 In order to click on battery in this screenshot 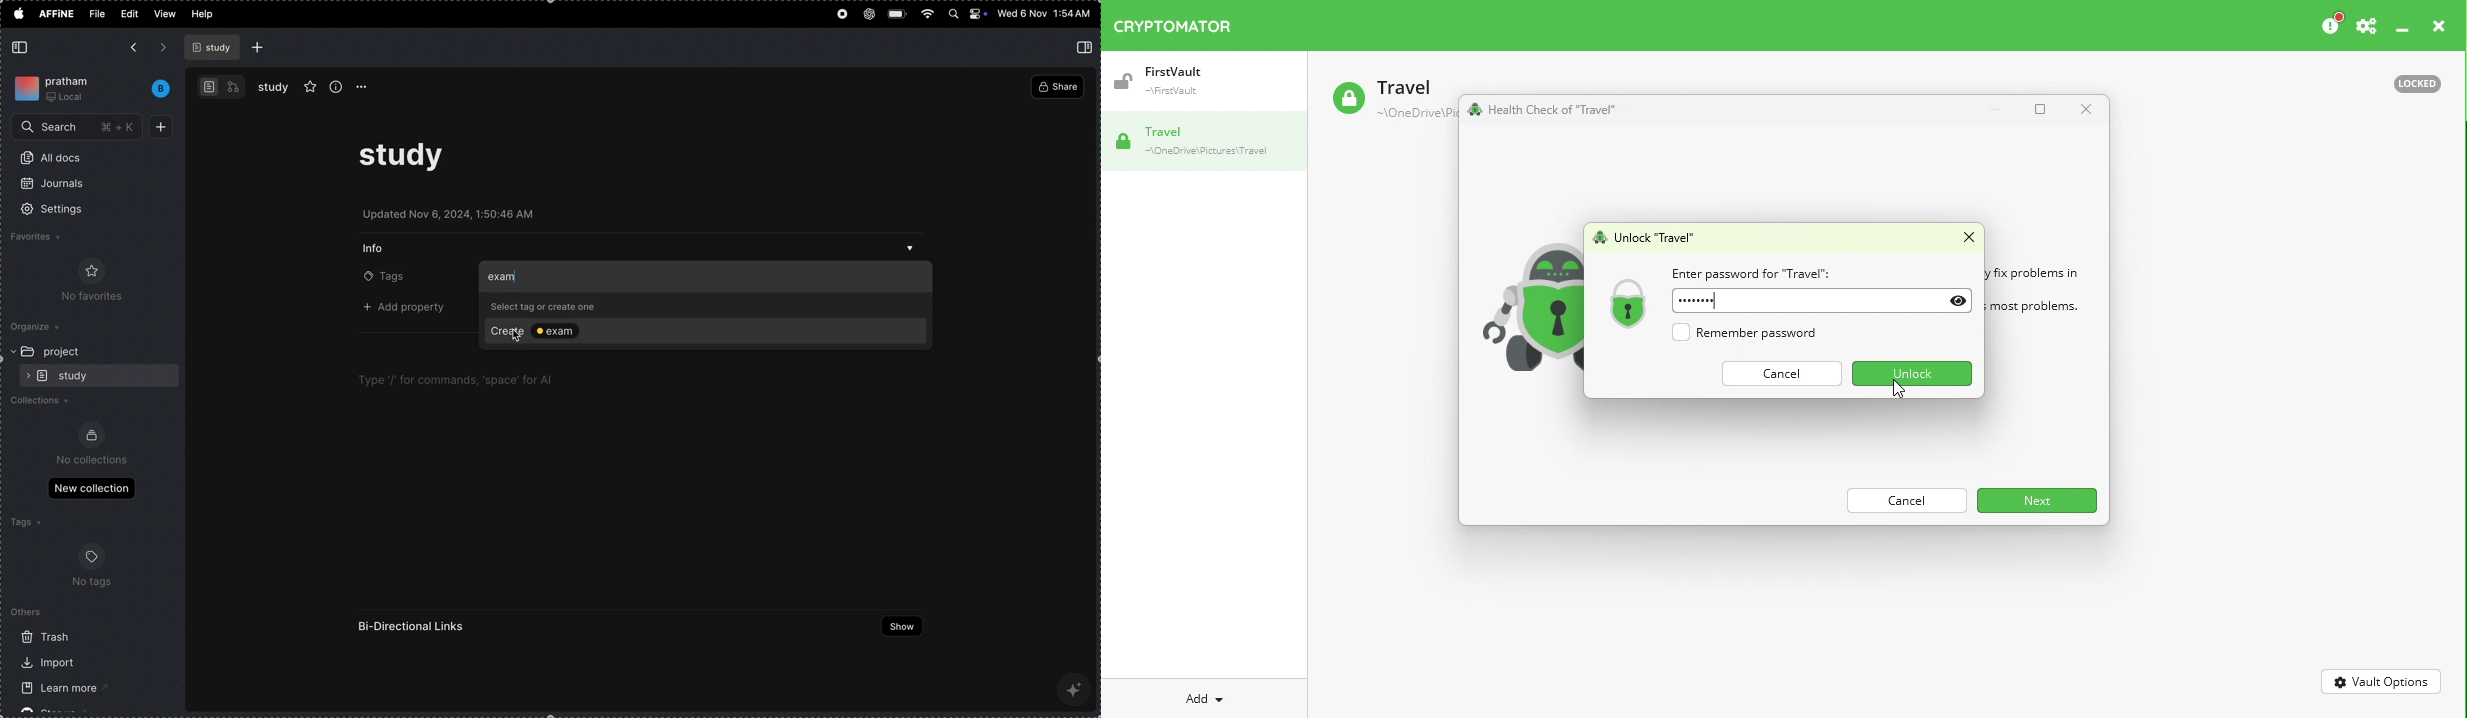, I will do `click(898, 12)`.